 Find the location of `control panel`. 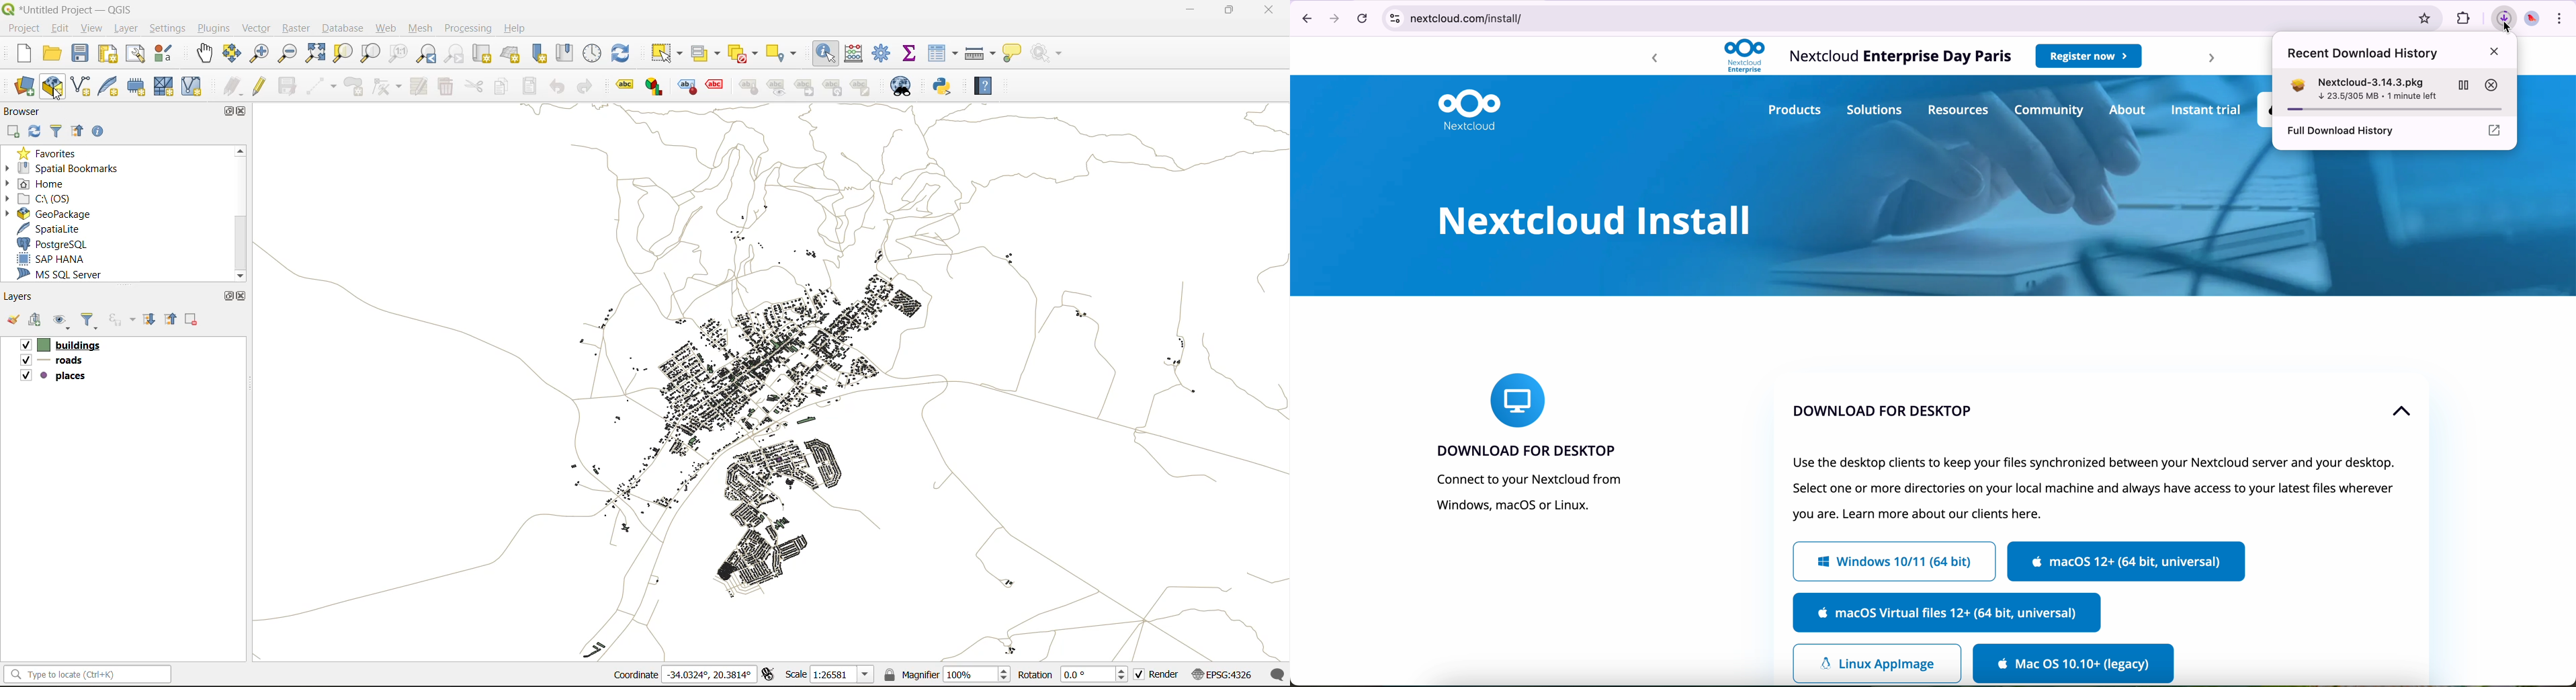

control panel is located at coordinates (882, 54).